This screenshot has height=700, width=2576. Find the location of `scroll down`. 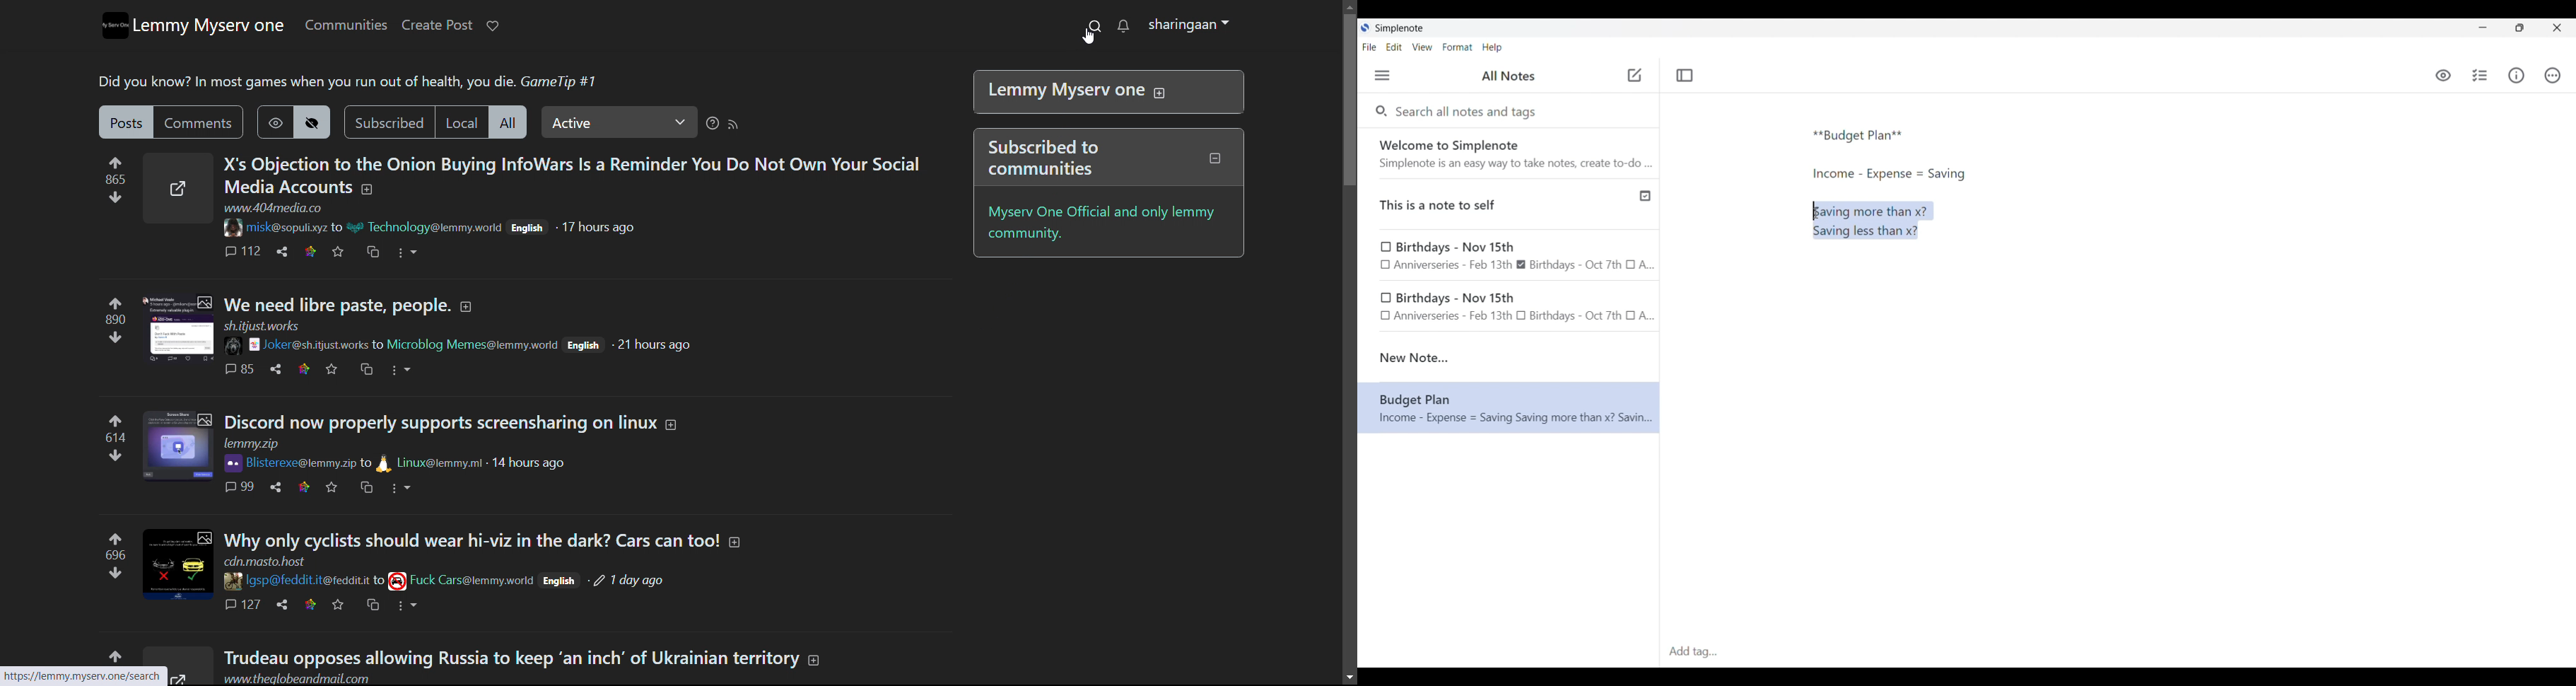

scroll down is located at coordinates (1349, 678).